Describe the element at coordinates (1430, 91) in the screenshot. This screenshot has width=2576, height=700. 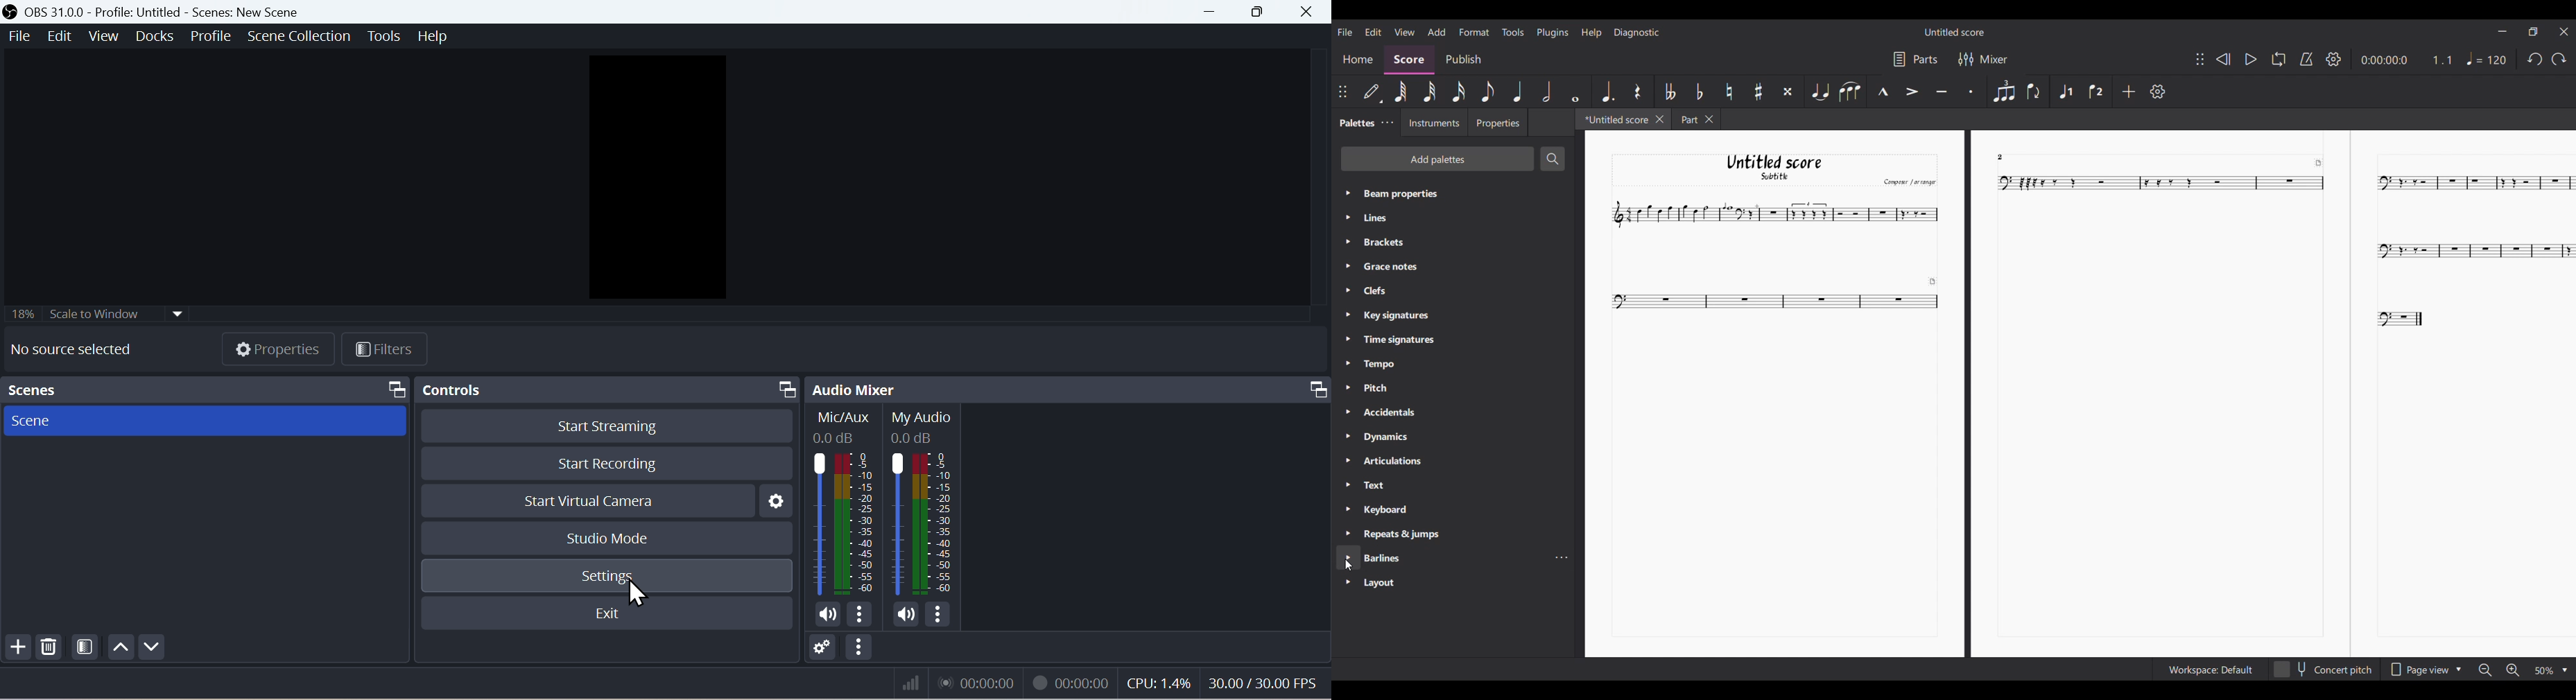
I see `32nd note` at that location.